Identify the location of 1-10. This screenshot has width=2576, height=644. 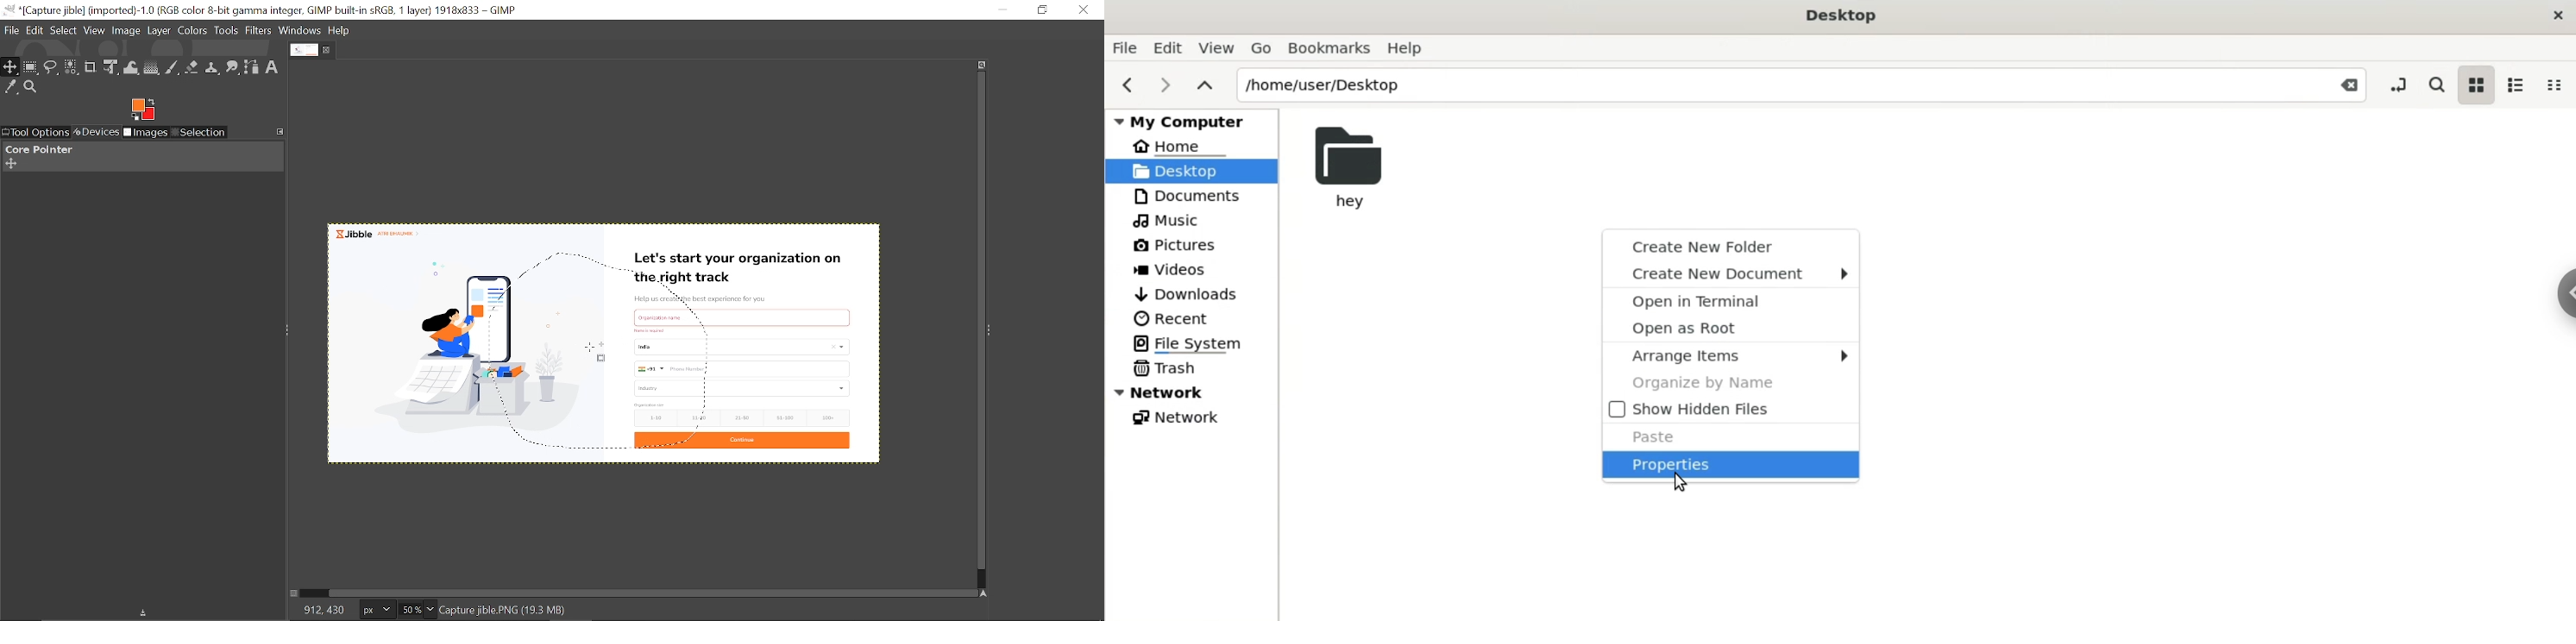
(650, 417).